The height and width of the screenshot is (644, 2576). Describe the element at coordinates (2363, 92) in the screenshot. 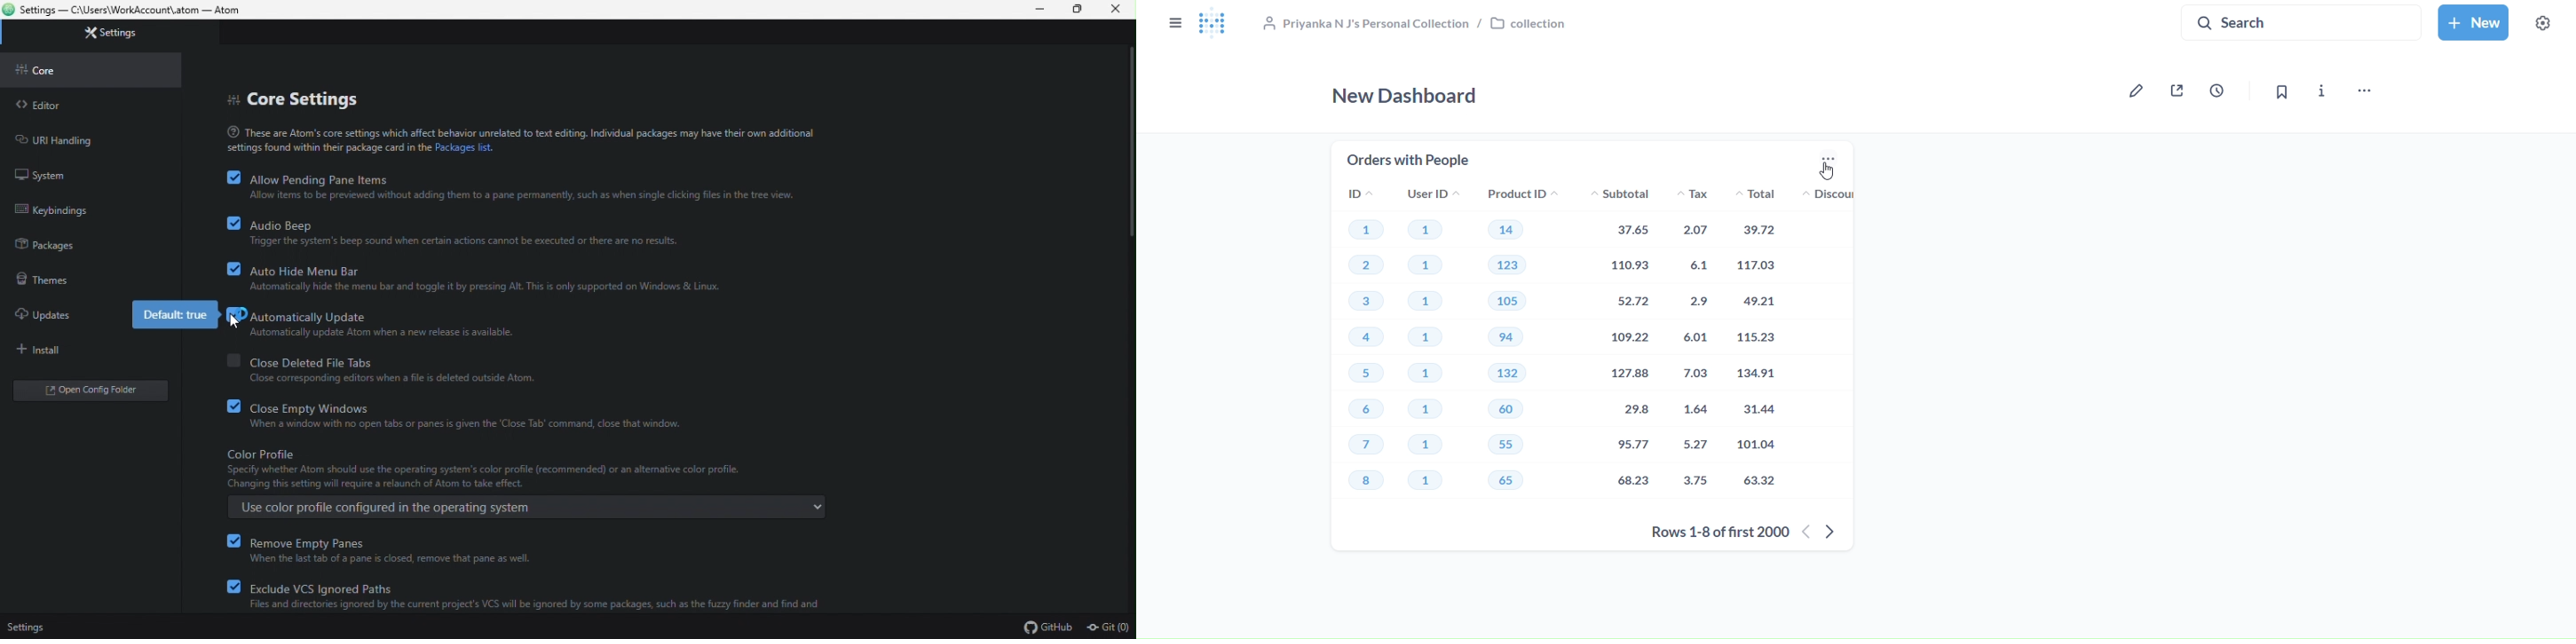

I see `more` at that location.